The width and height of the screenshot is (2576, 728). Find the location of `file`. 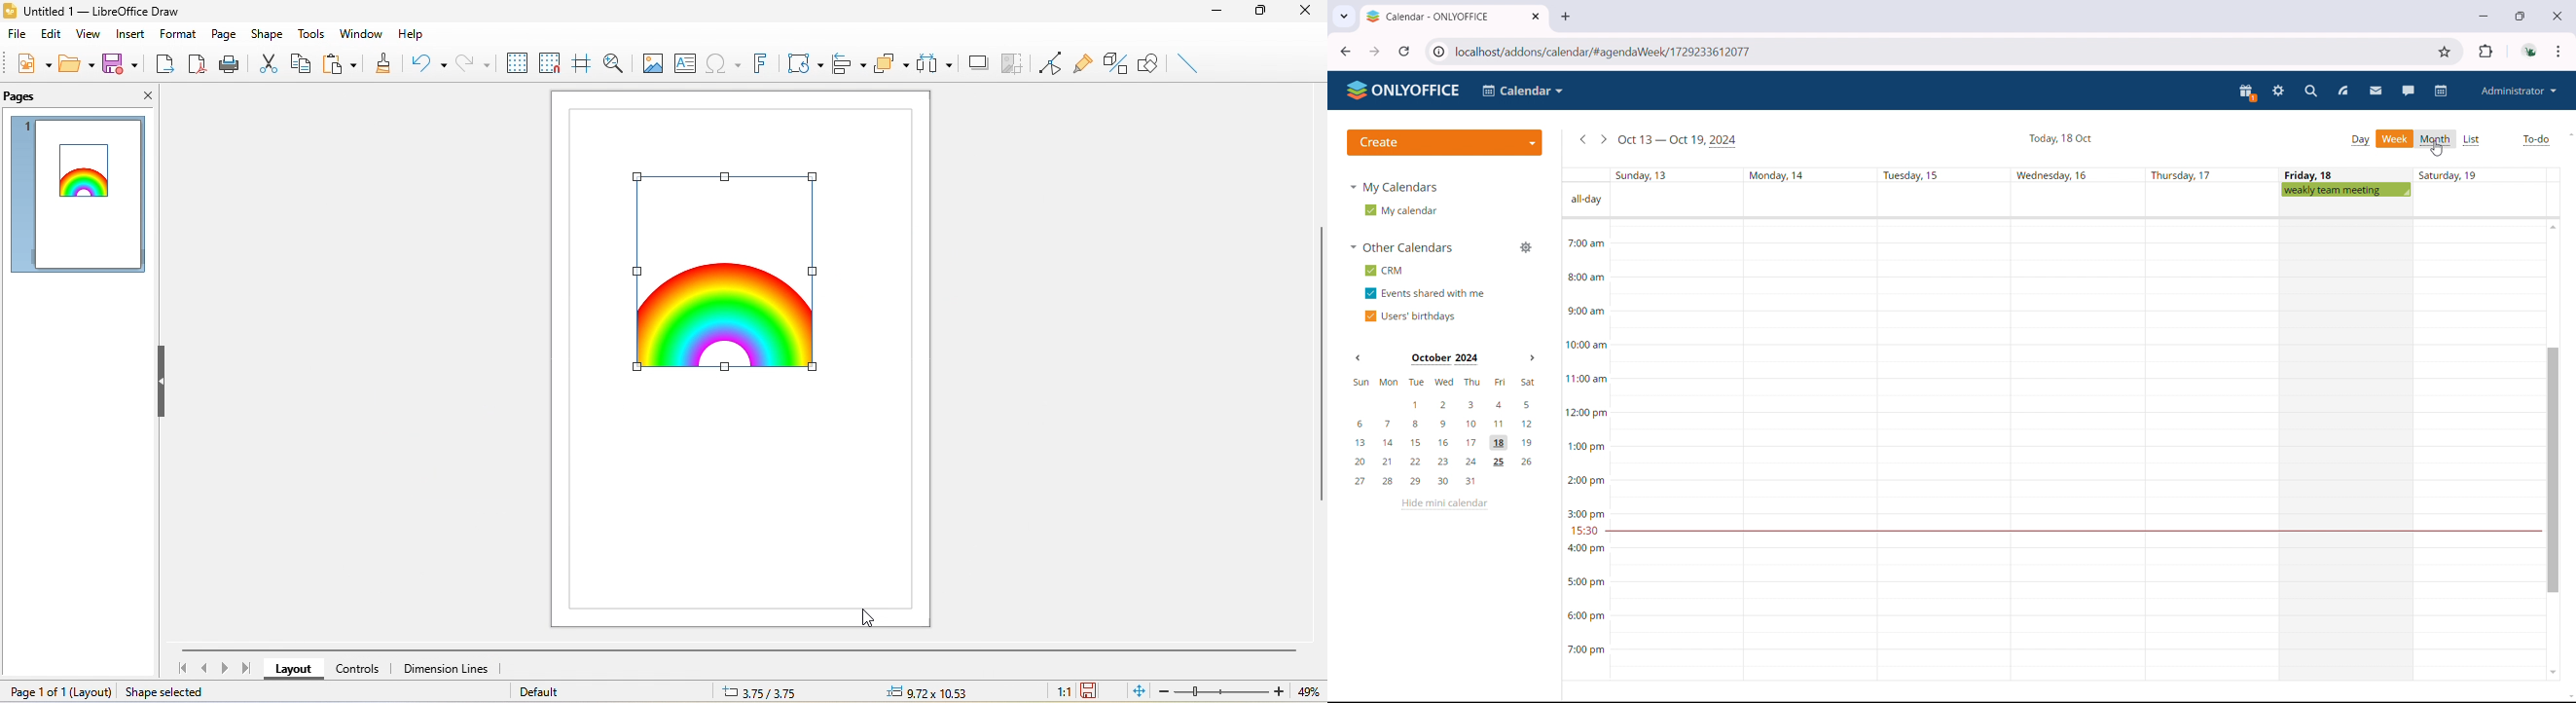

file is located at coordinates (17, 38).